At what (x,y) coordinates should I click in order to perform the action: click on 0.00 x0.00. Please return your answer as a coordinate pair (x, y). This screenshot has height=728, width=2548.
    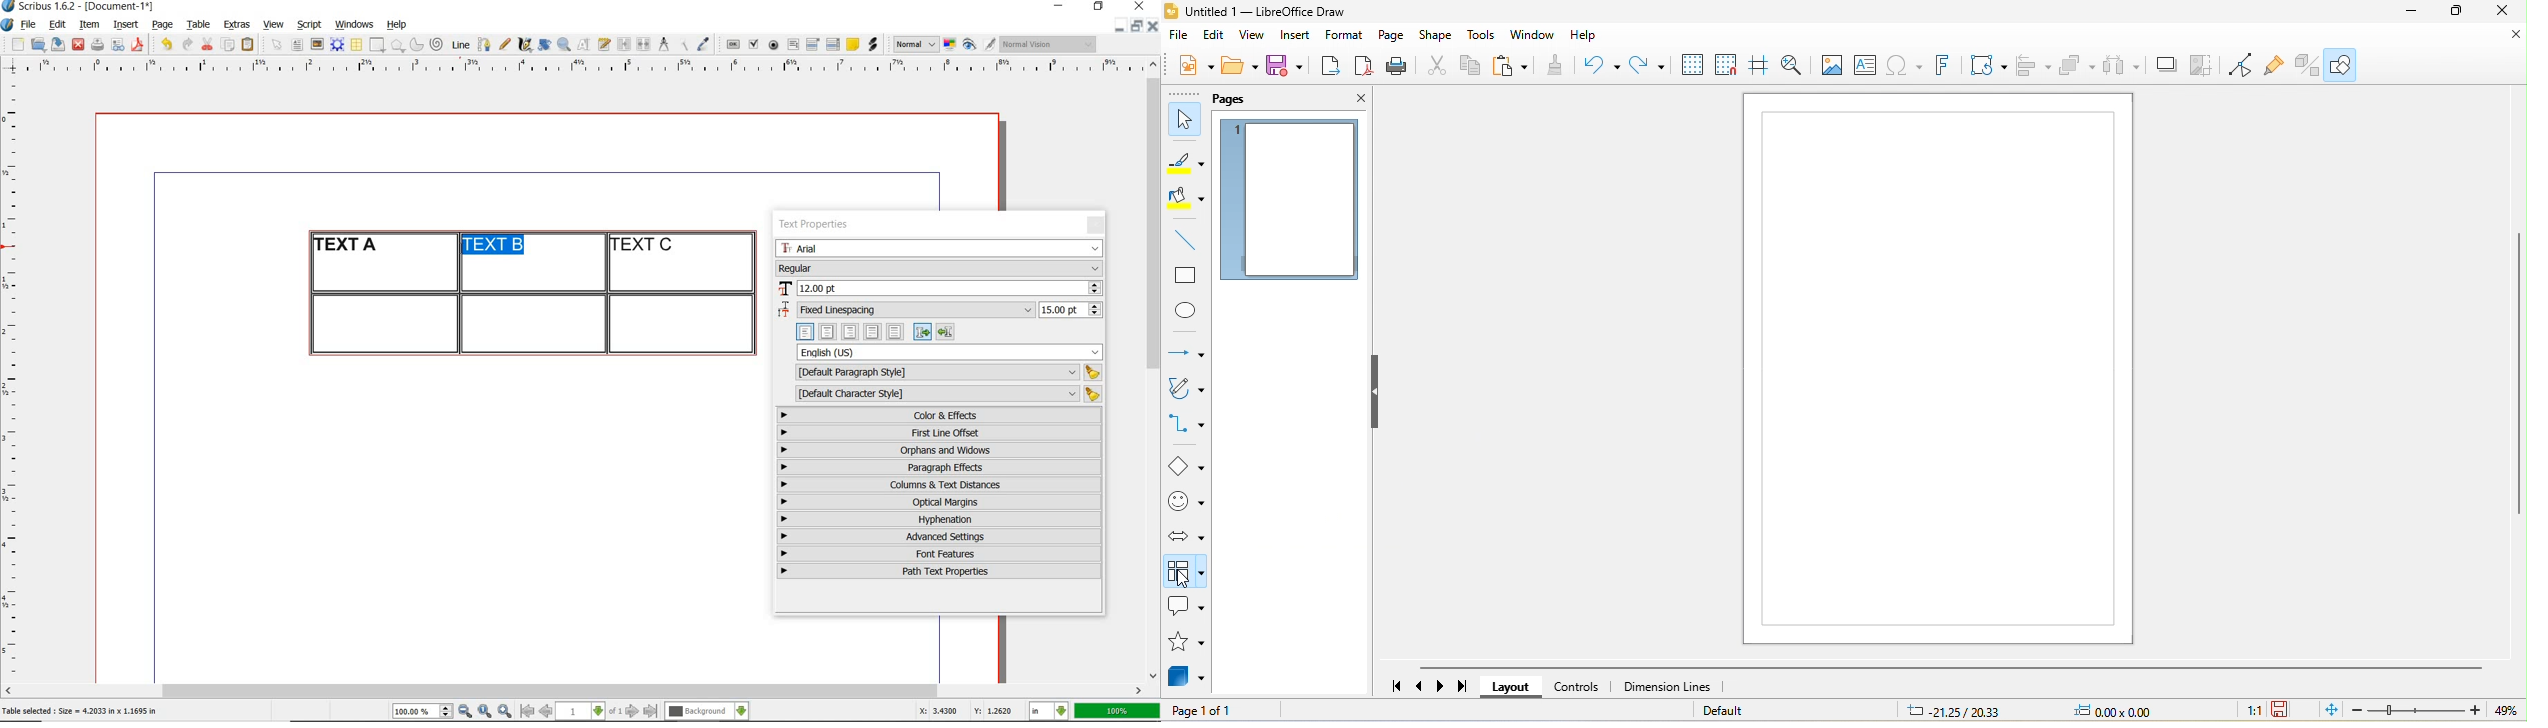
    Looking at the image, I should click on (2115, 711).